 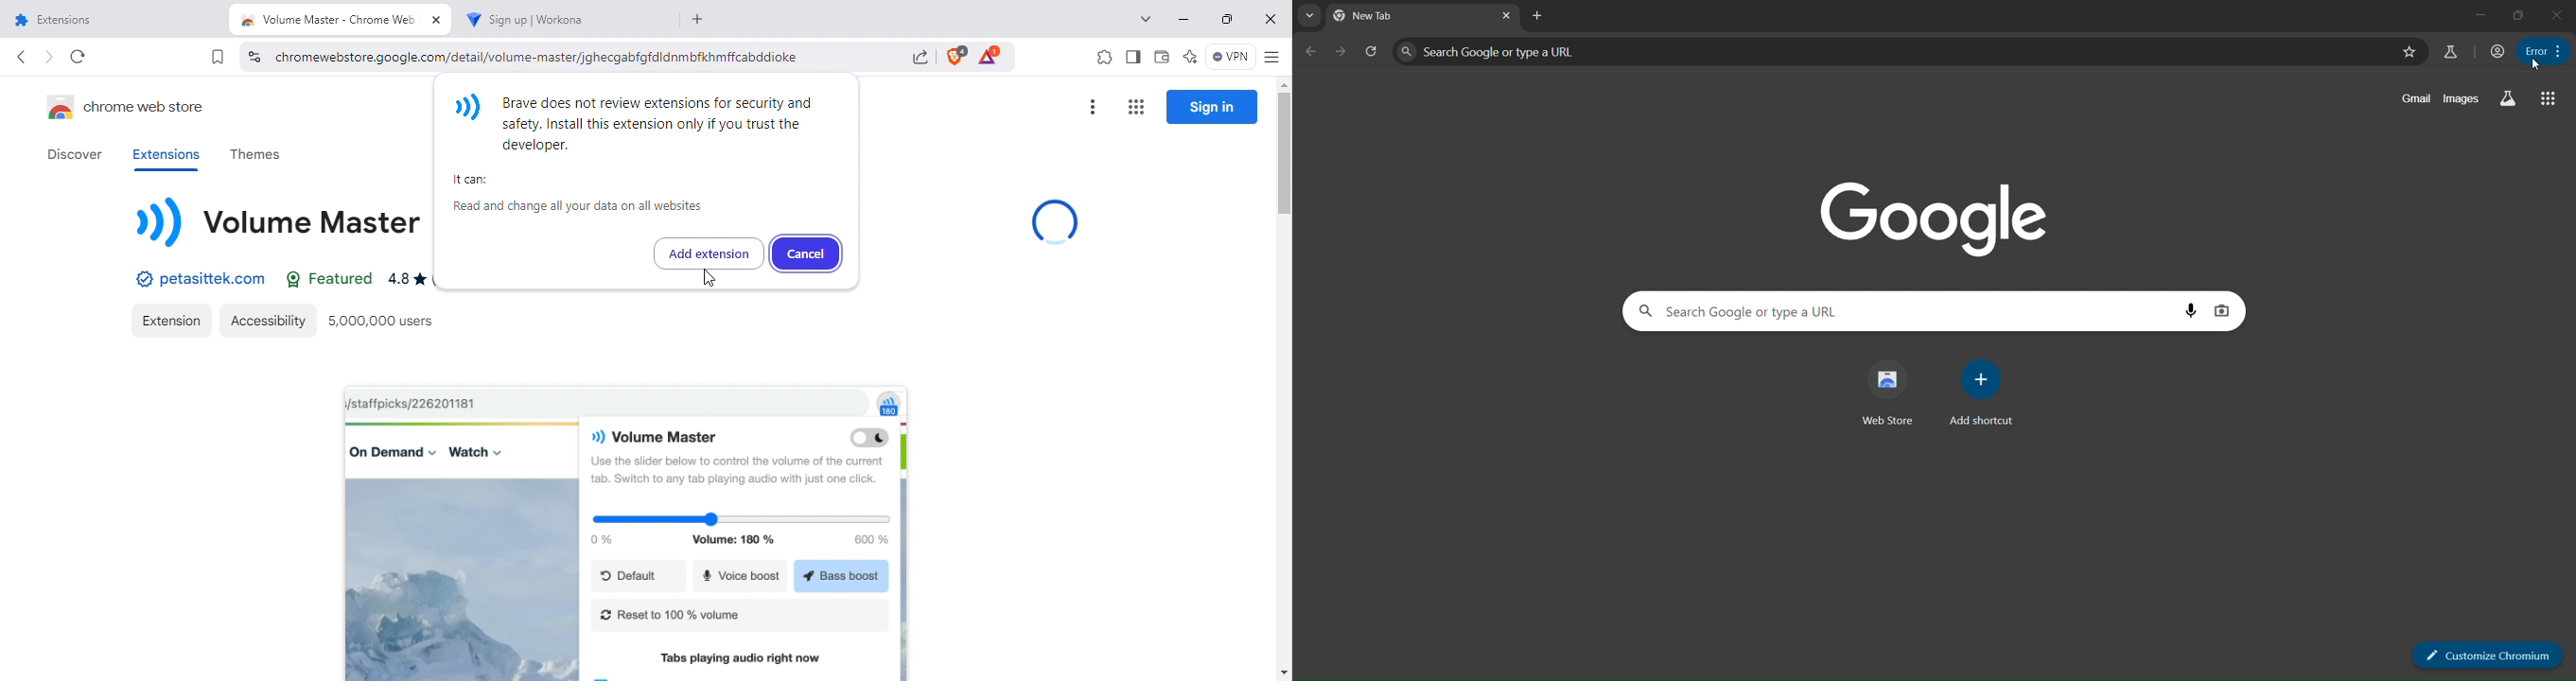 I want to click on new tab , so click(x=700, y=19).